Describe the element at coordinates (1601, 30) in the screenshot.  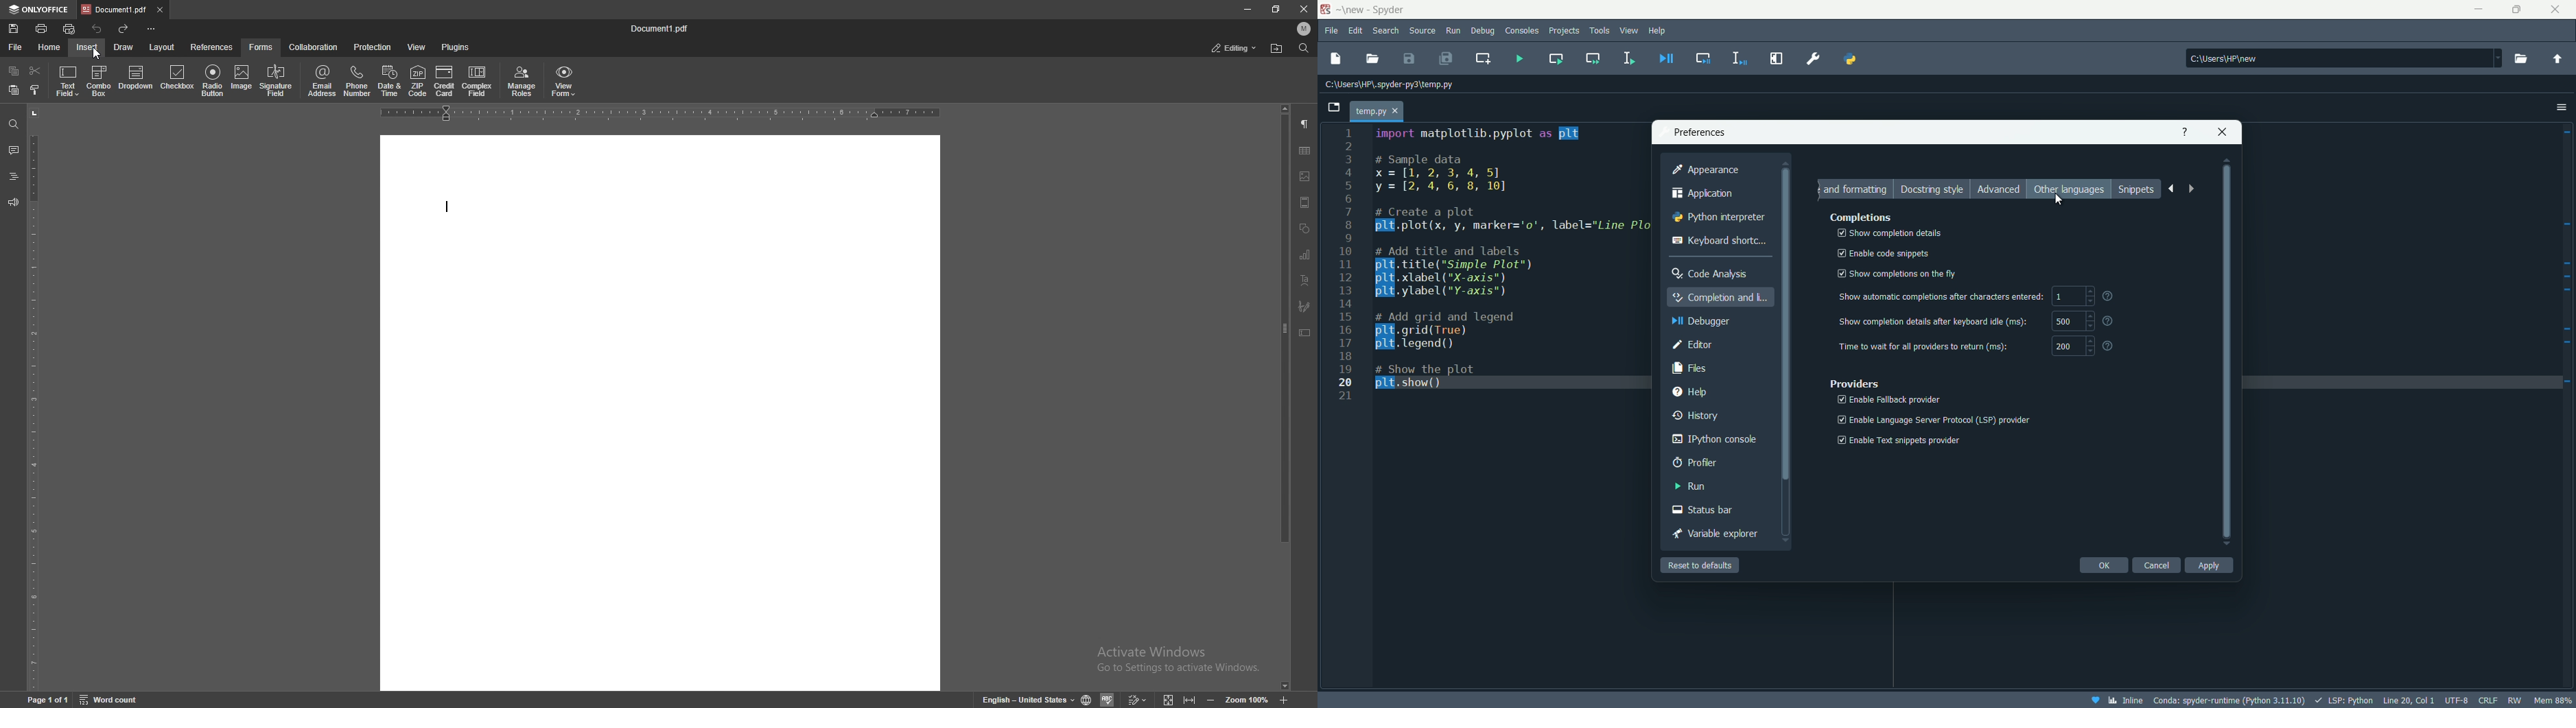
I see `tools` at that location.